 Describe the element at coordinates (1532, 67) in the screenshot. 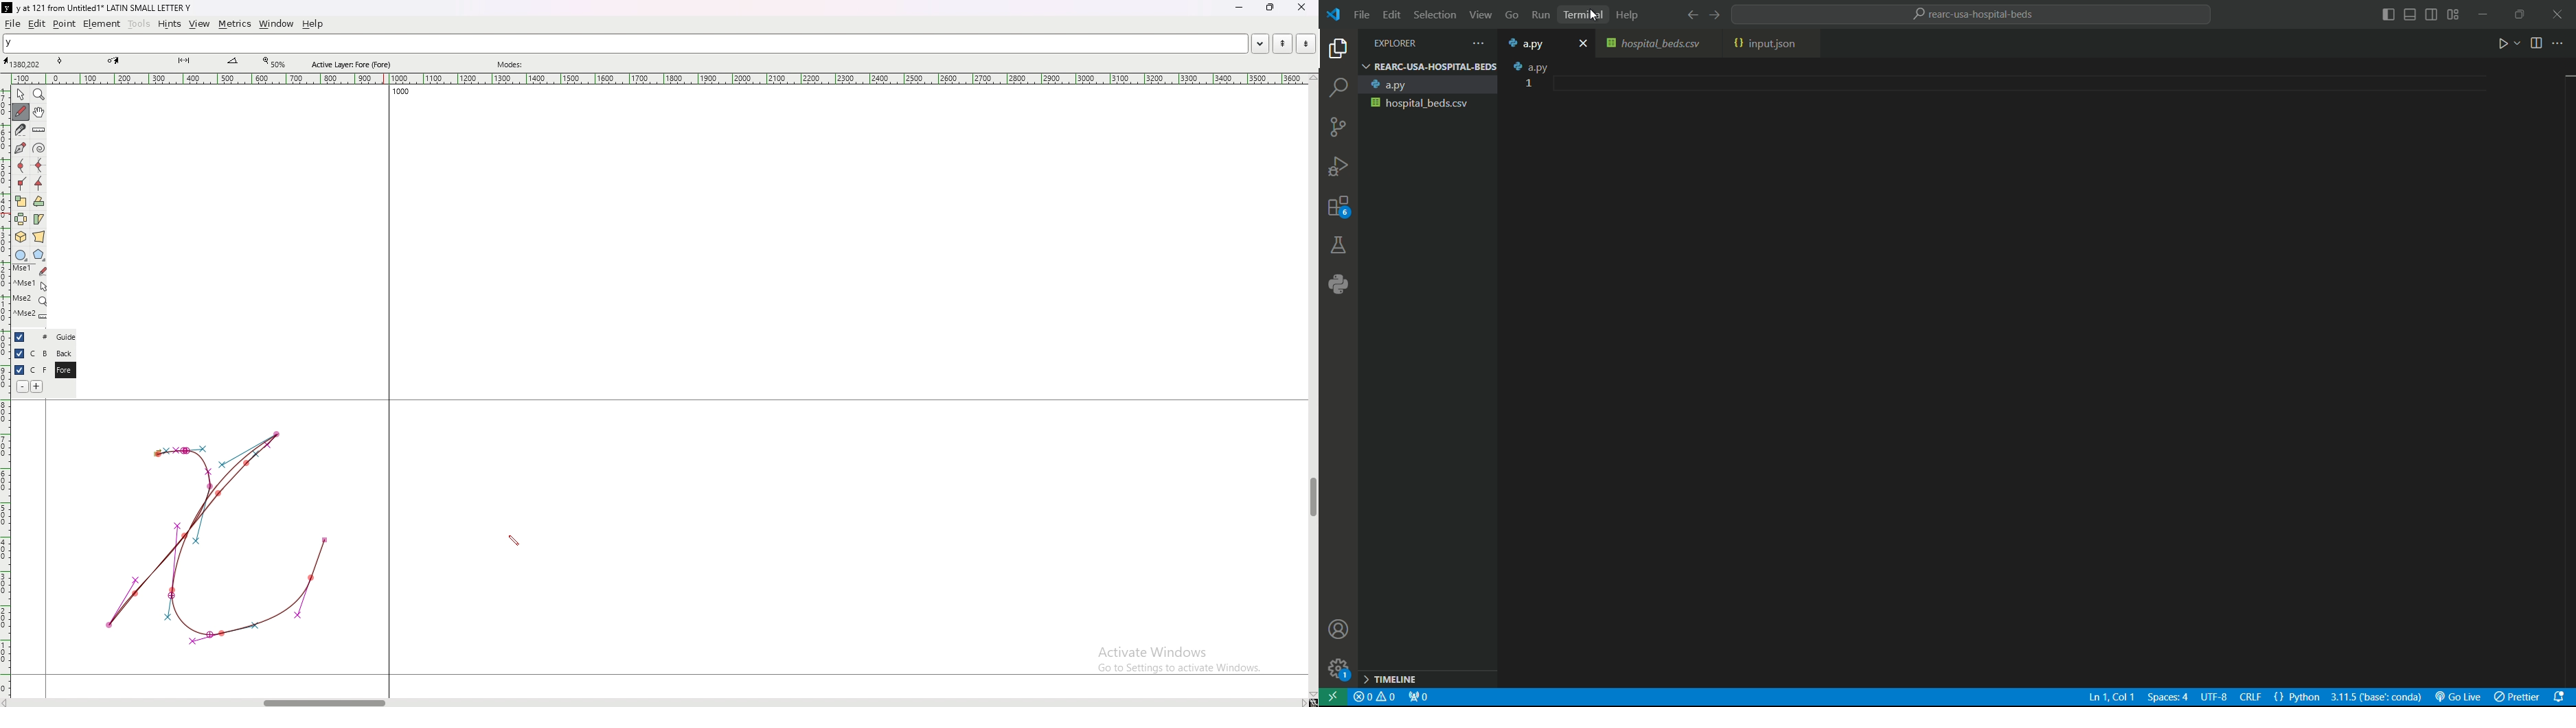

I see `a.py` at that location.